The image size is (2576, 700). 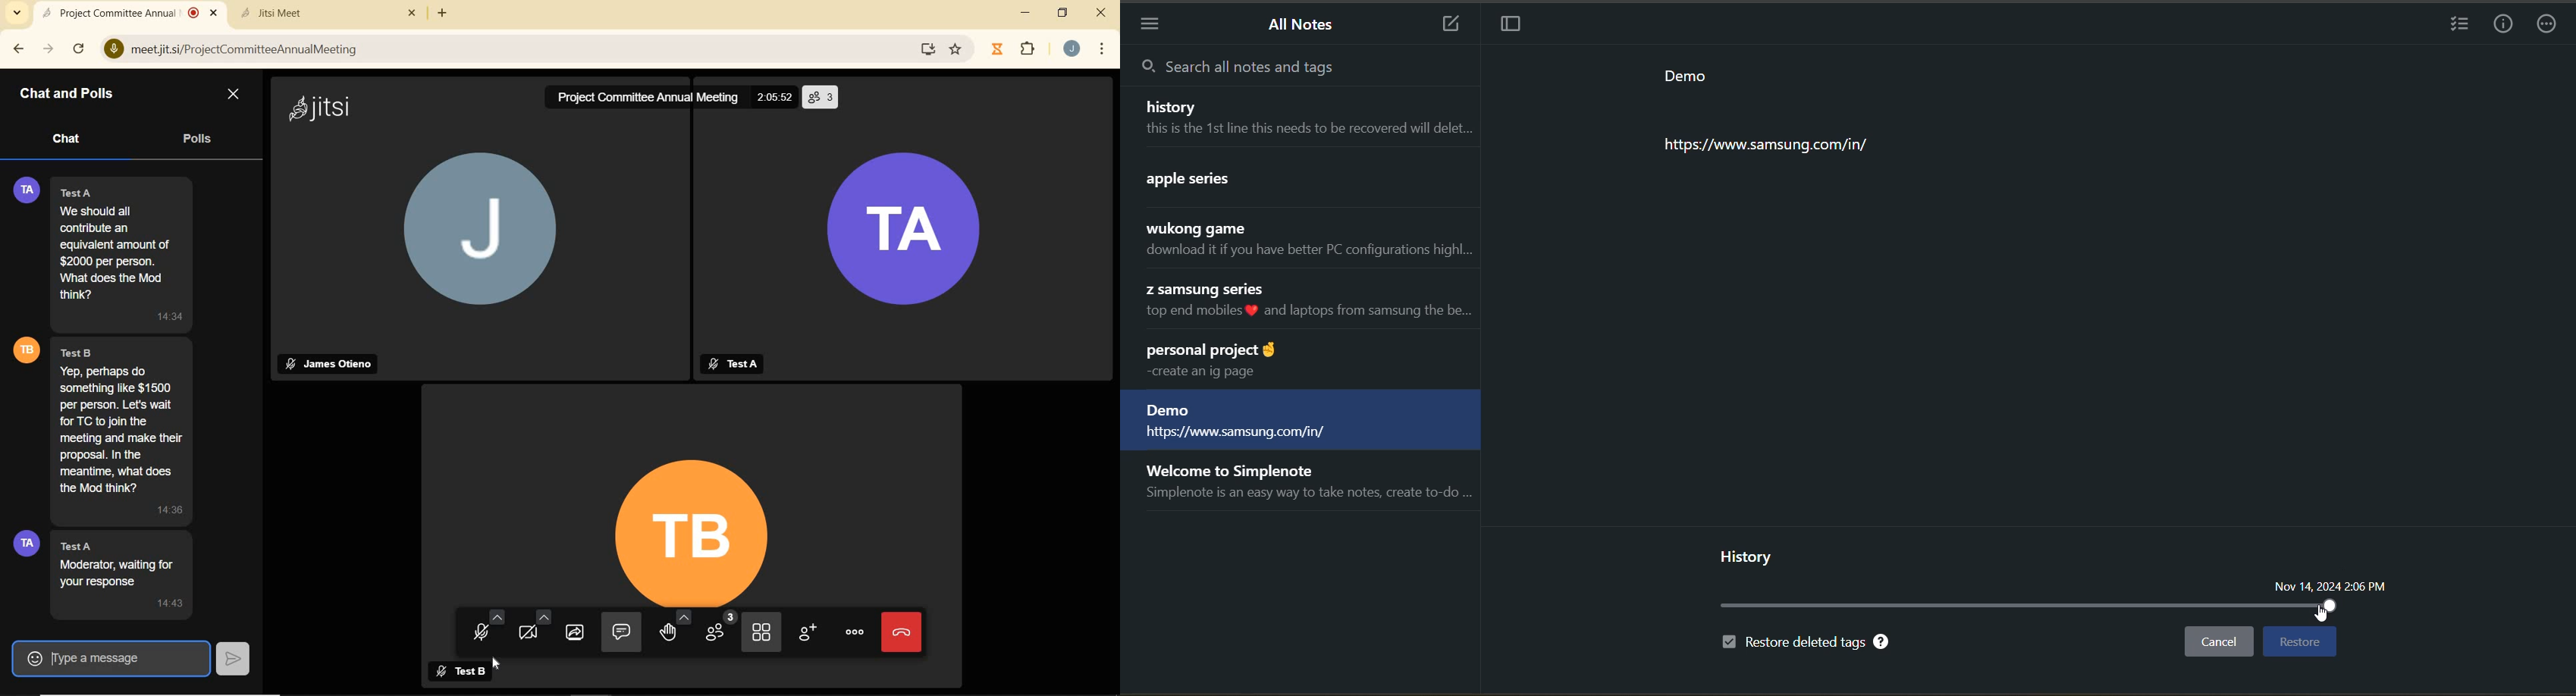 What do you see at coordinates (996, 49) in the screenshot?
I see `timer` at bounding box center [996, 49].